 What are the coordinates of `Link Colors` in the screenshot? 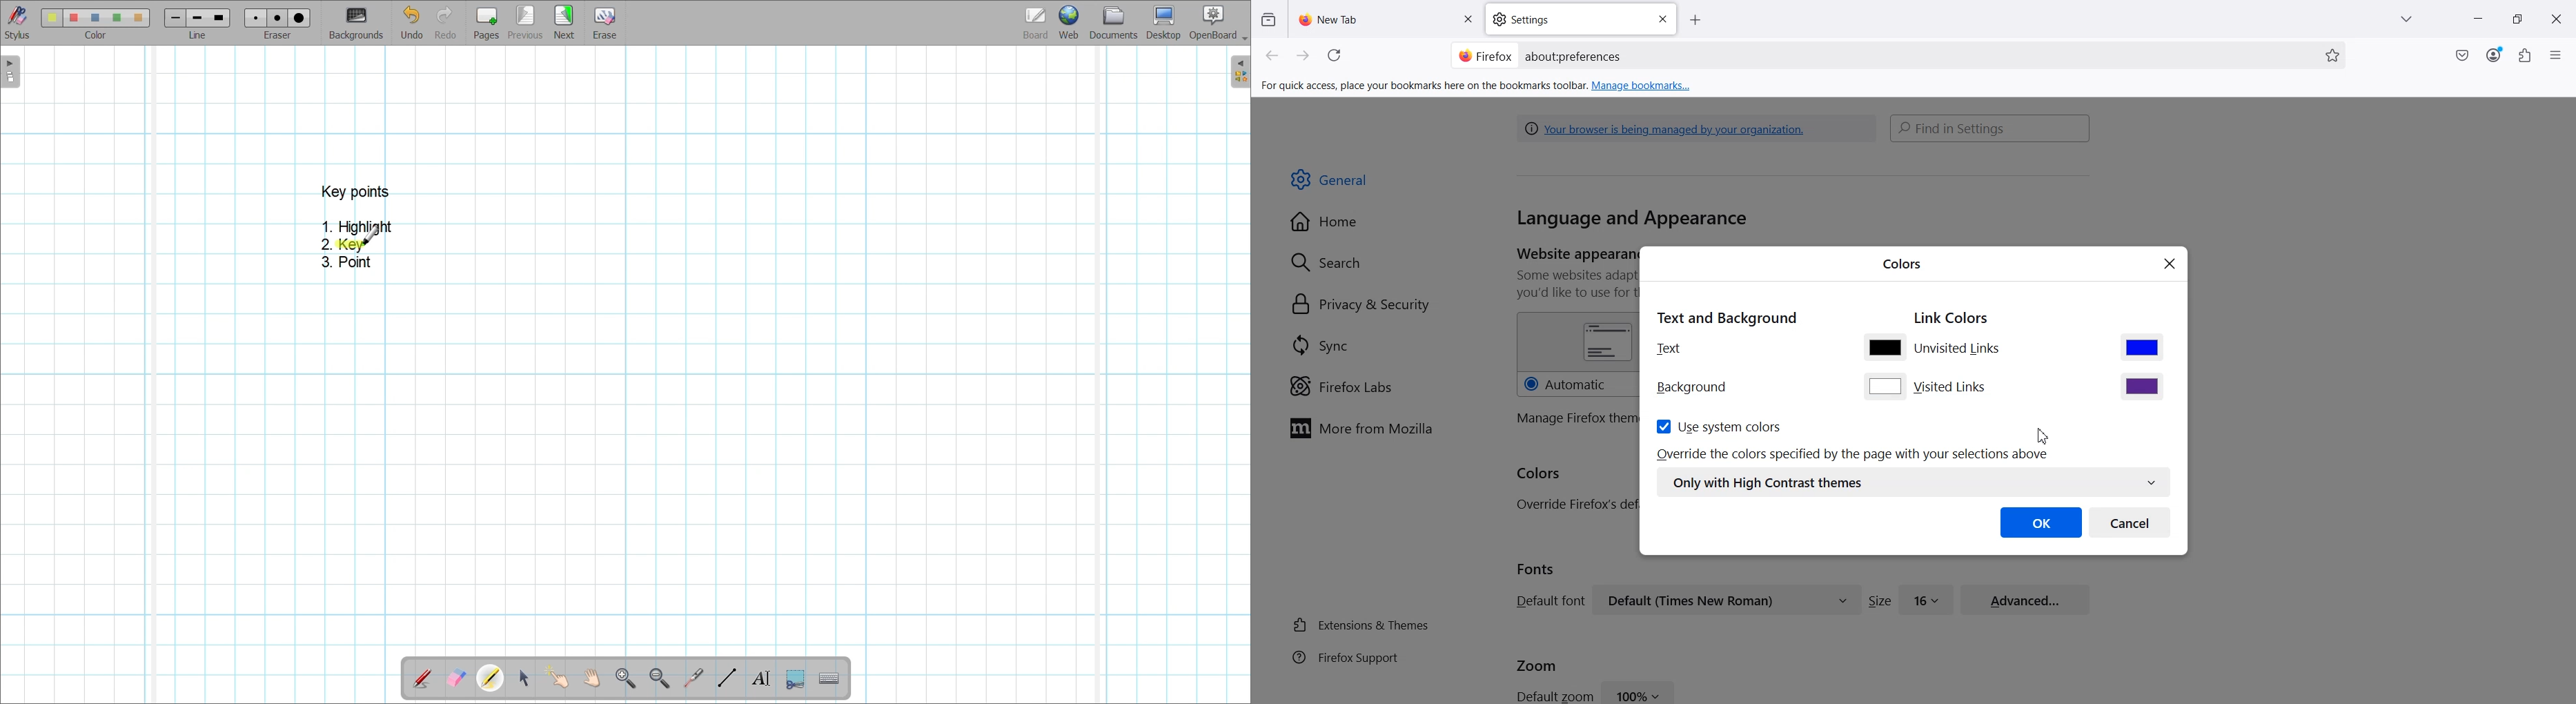 It's located at (1951, 319).